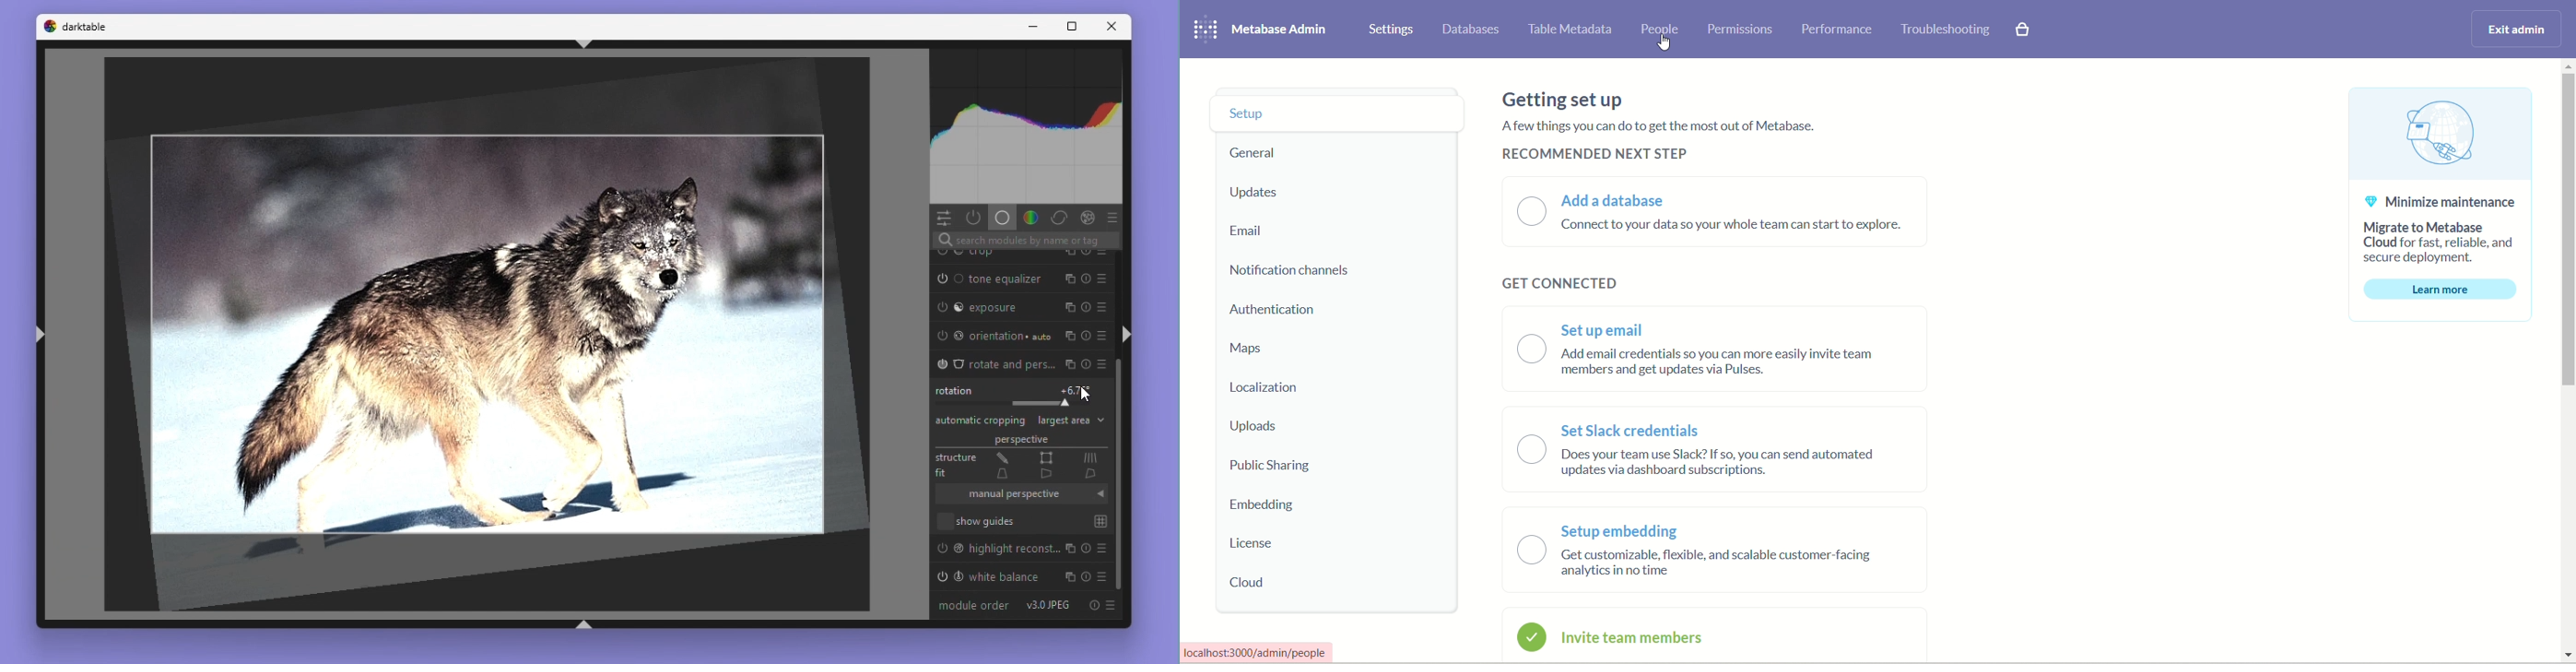 The height and width of the screenshot is (672, 2576). I want to click on Shift + ctrl + b, so click(583, 625).